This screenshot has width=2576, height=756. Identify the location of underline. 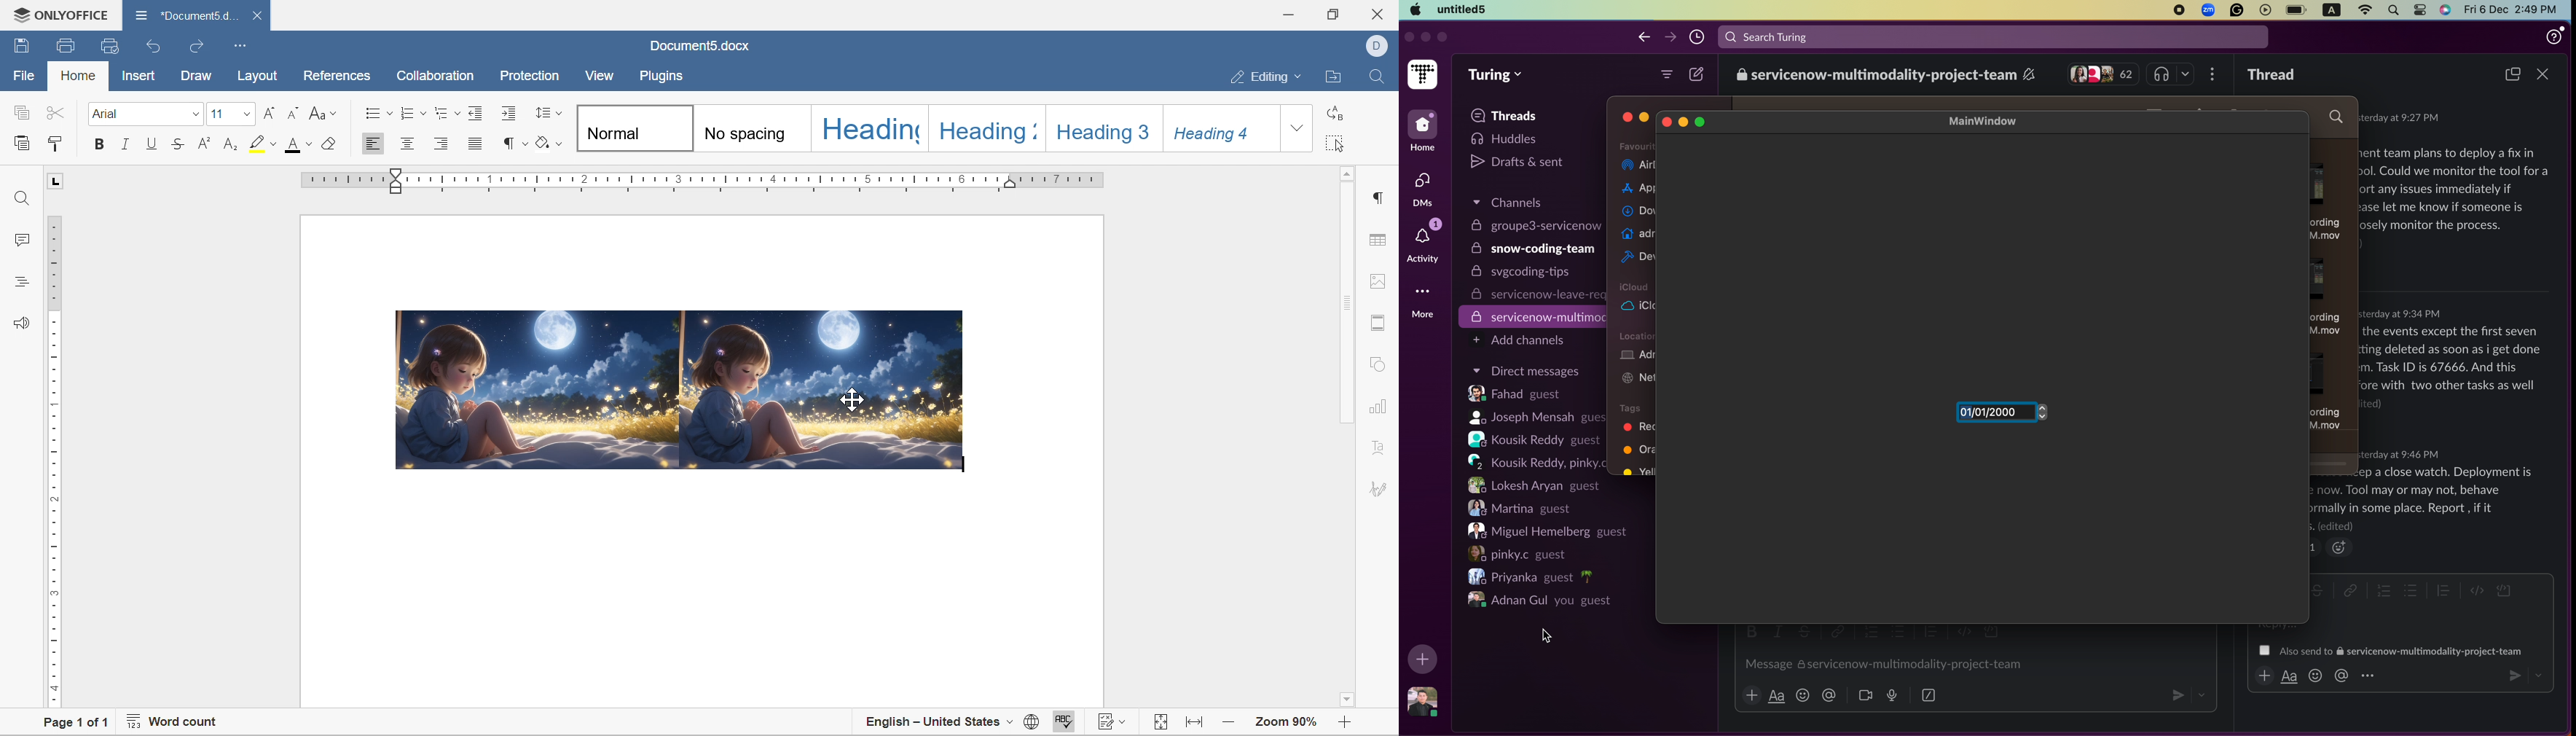
(152, 143).